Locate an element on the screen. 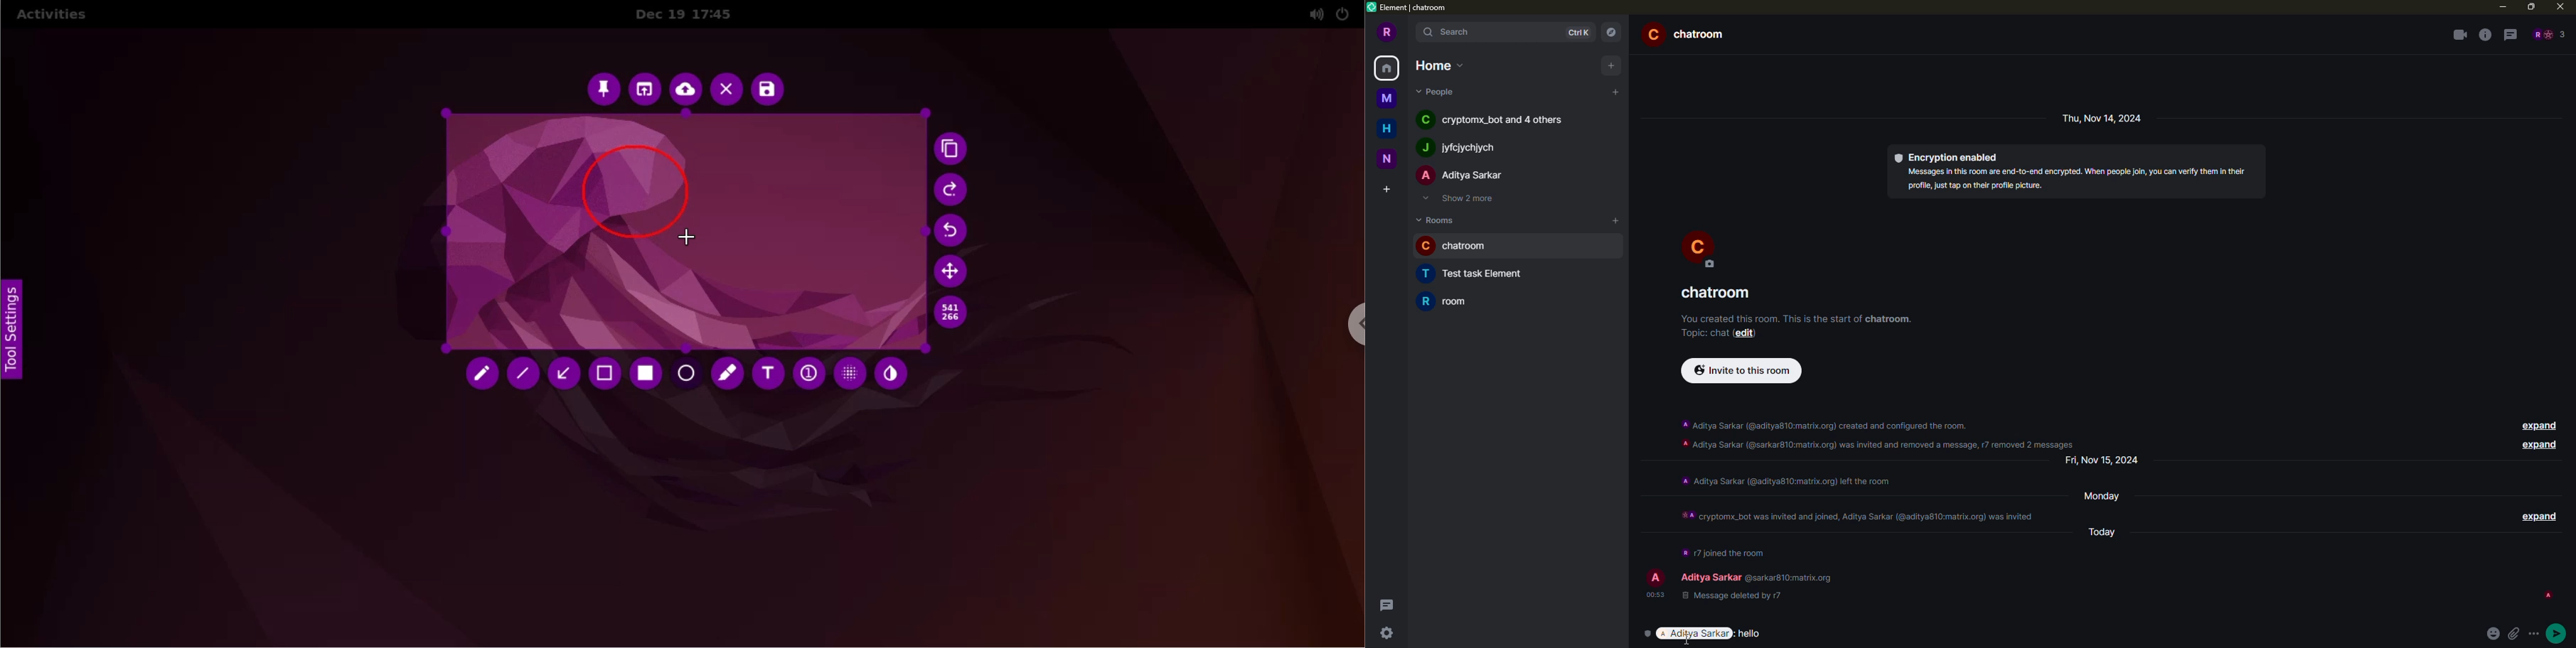 The image size is (2576, 672). rooms is located at coordinates (1438, 219).